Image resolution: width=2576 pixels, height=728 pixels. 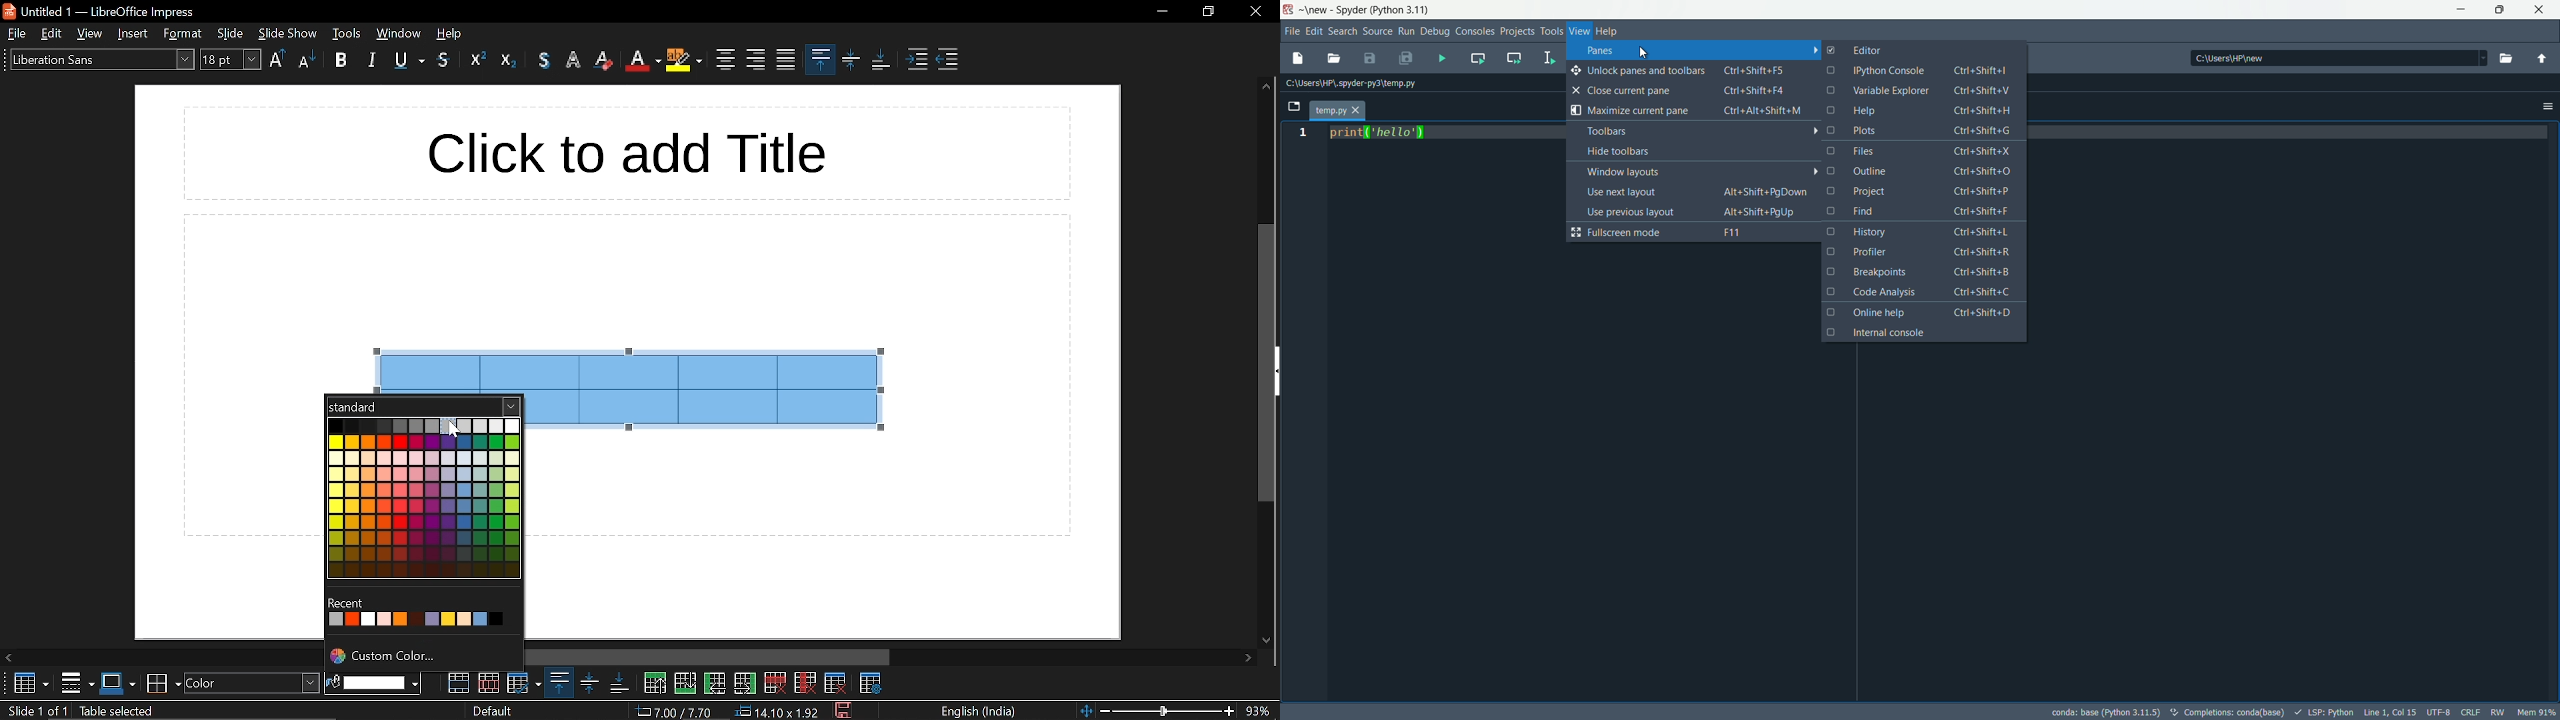 What do you see at coordinates (1381, 133) in the screenshot?
I see `print('hello')` at bounding box center [1381, 133].